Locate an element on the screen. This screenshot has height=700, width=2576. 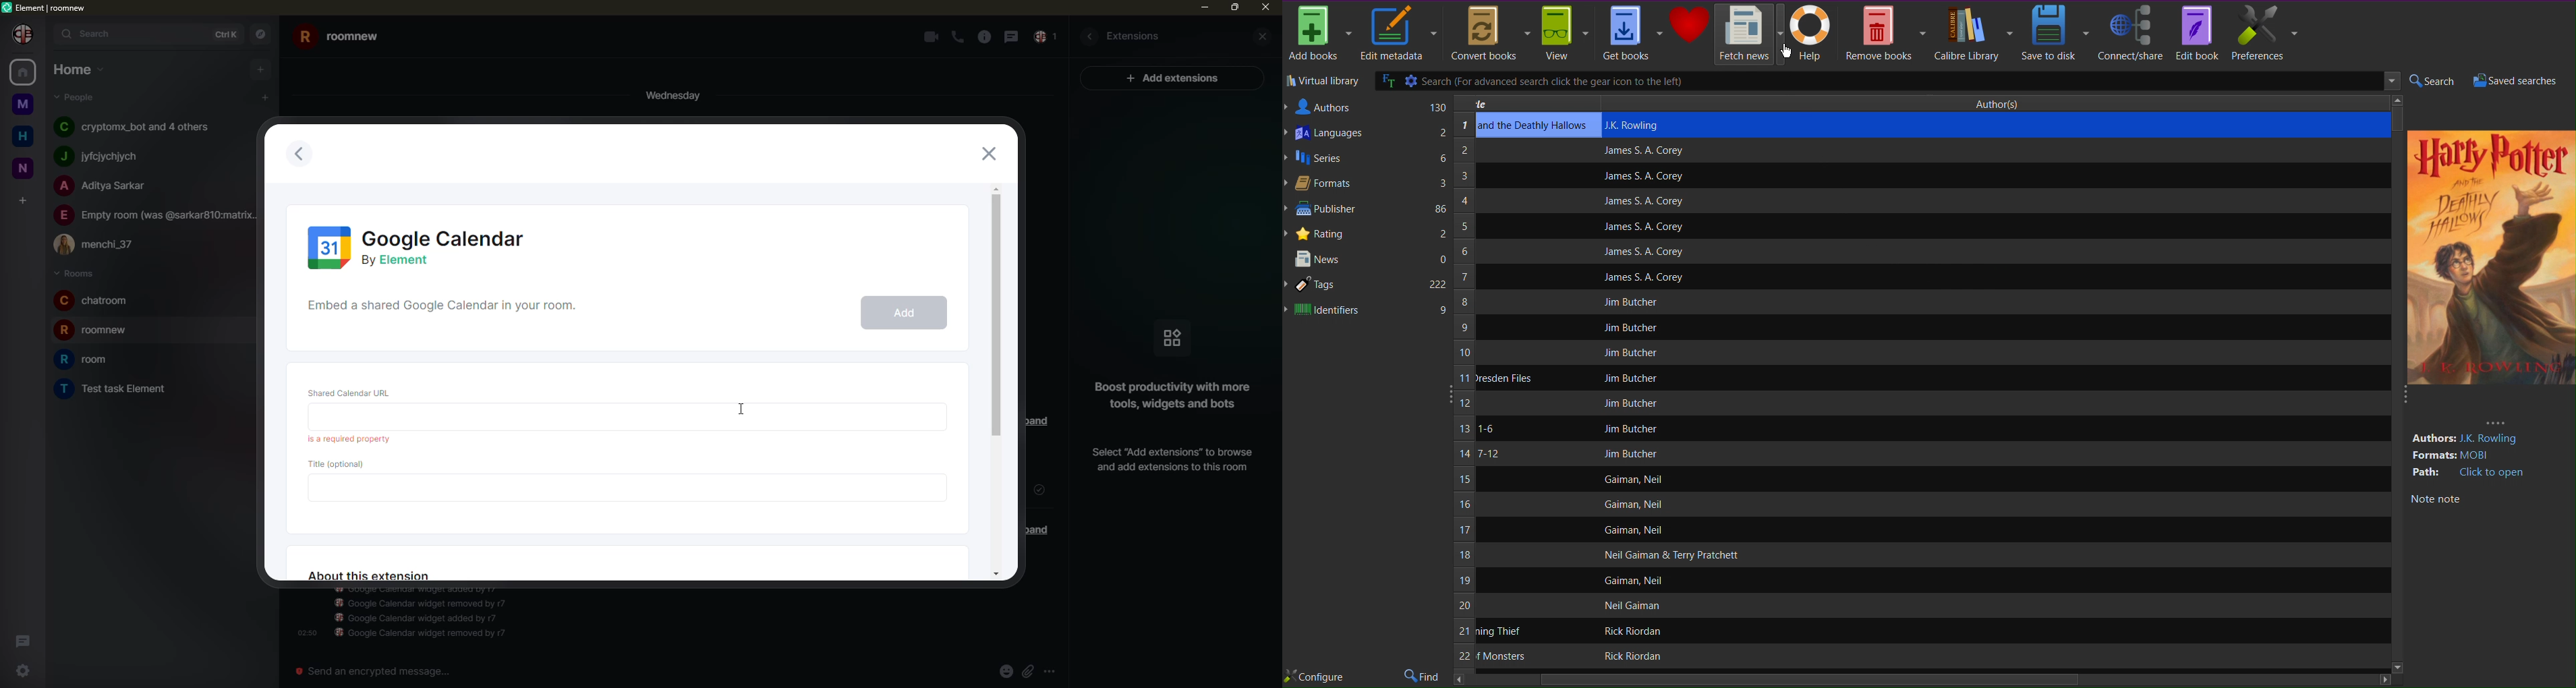
url is located at coordinates (354, 391).